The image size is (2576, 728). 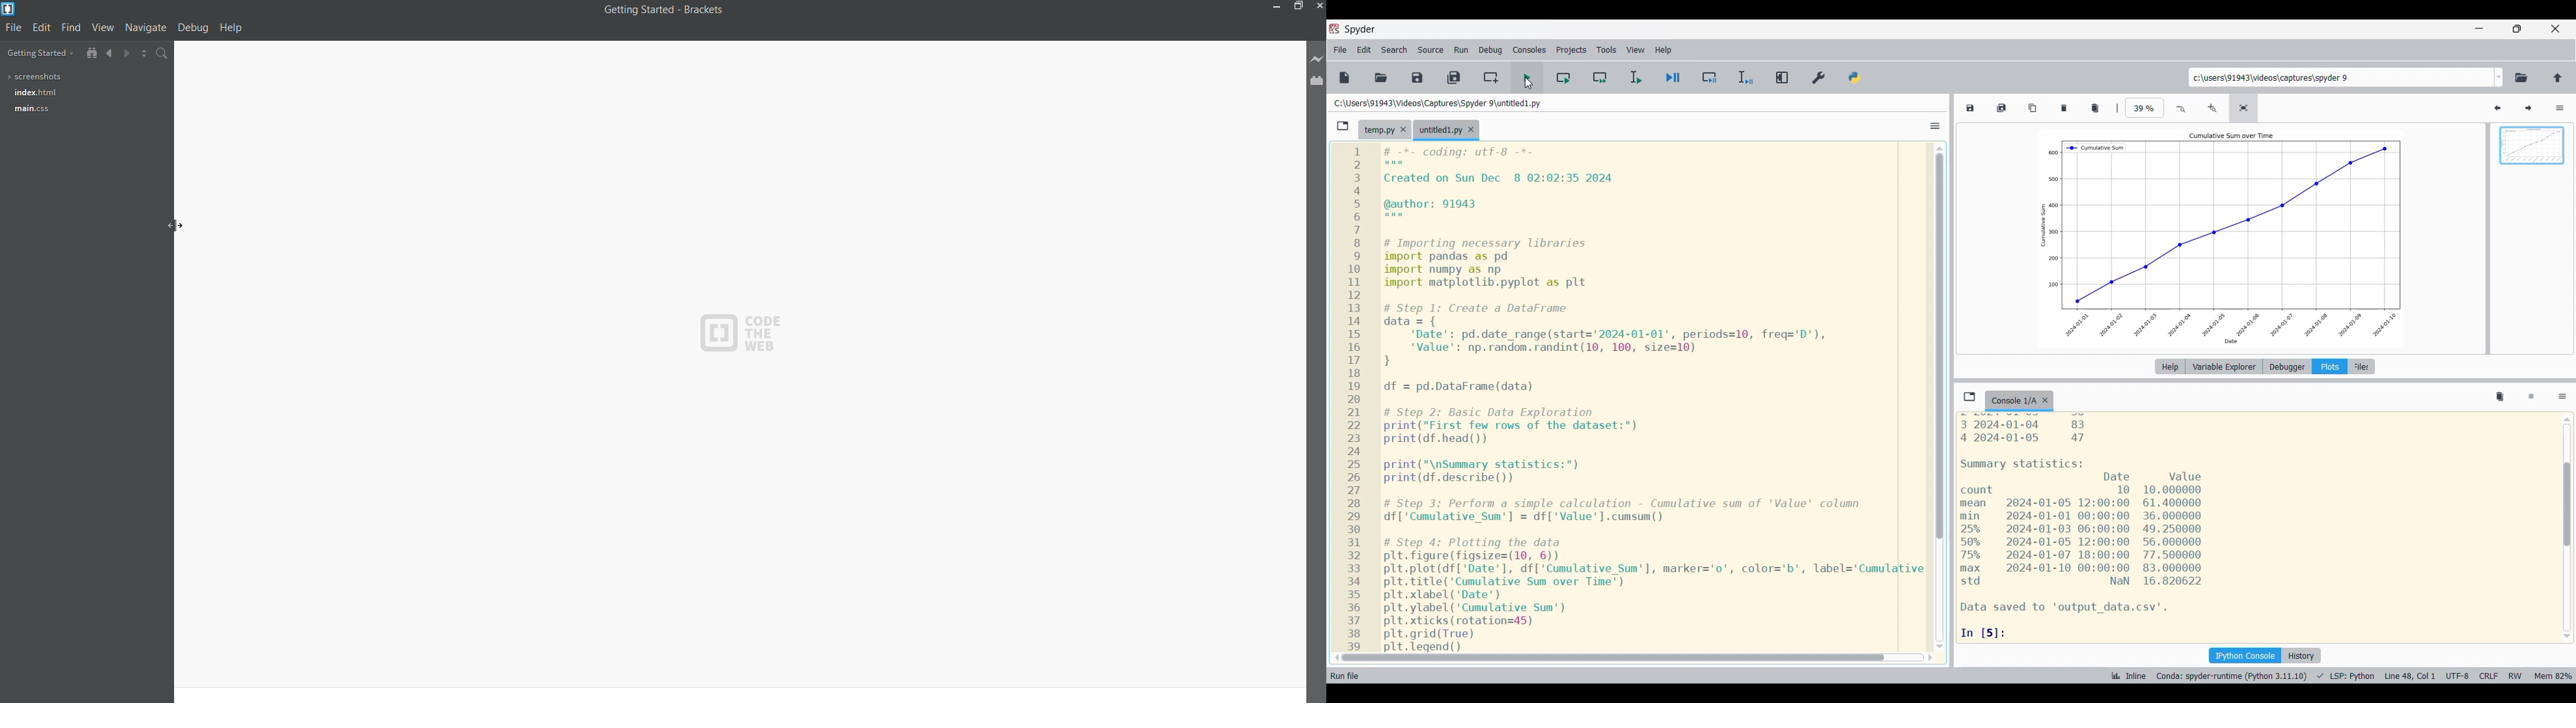 What do you see at coordinates (2244, 108) in the screenshot?
I see `Fit plot to the pane size` at bounding box center [2244, 108].